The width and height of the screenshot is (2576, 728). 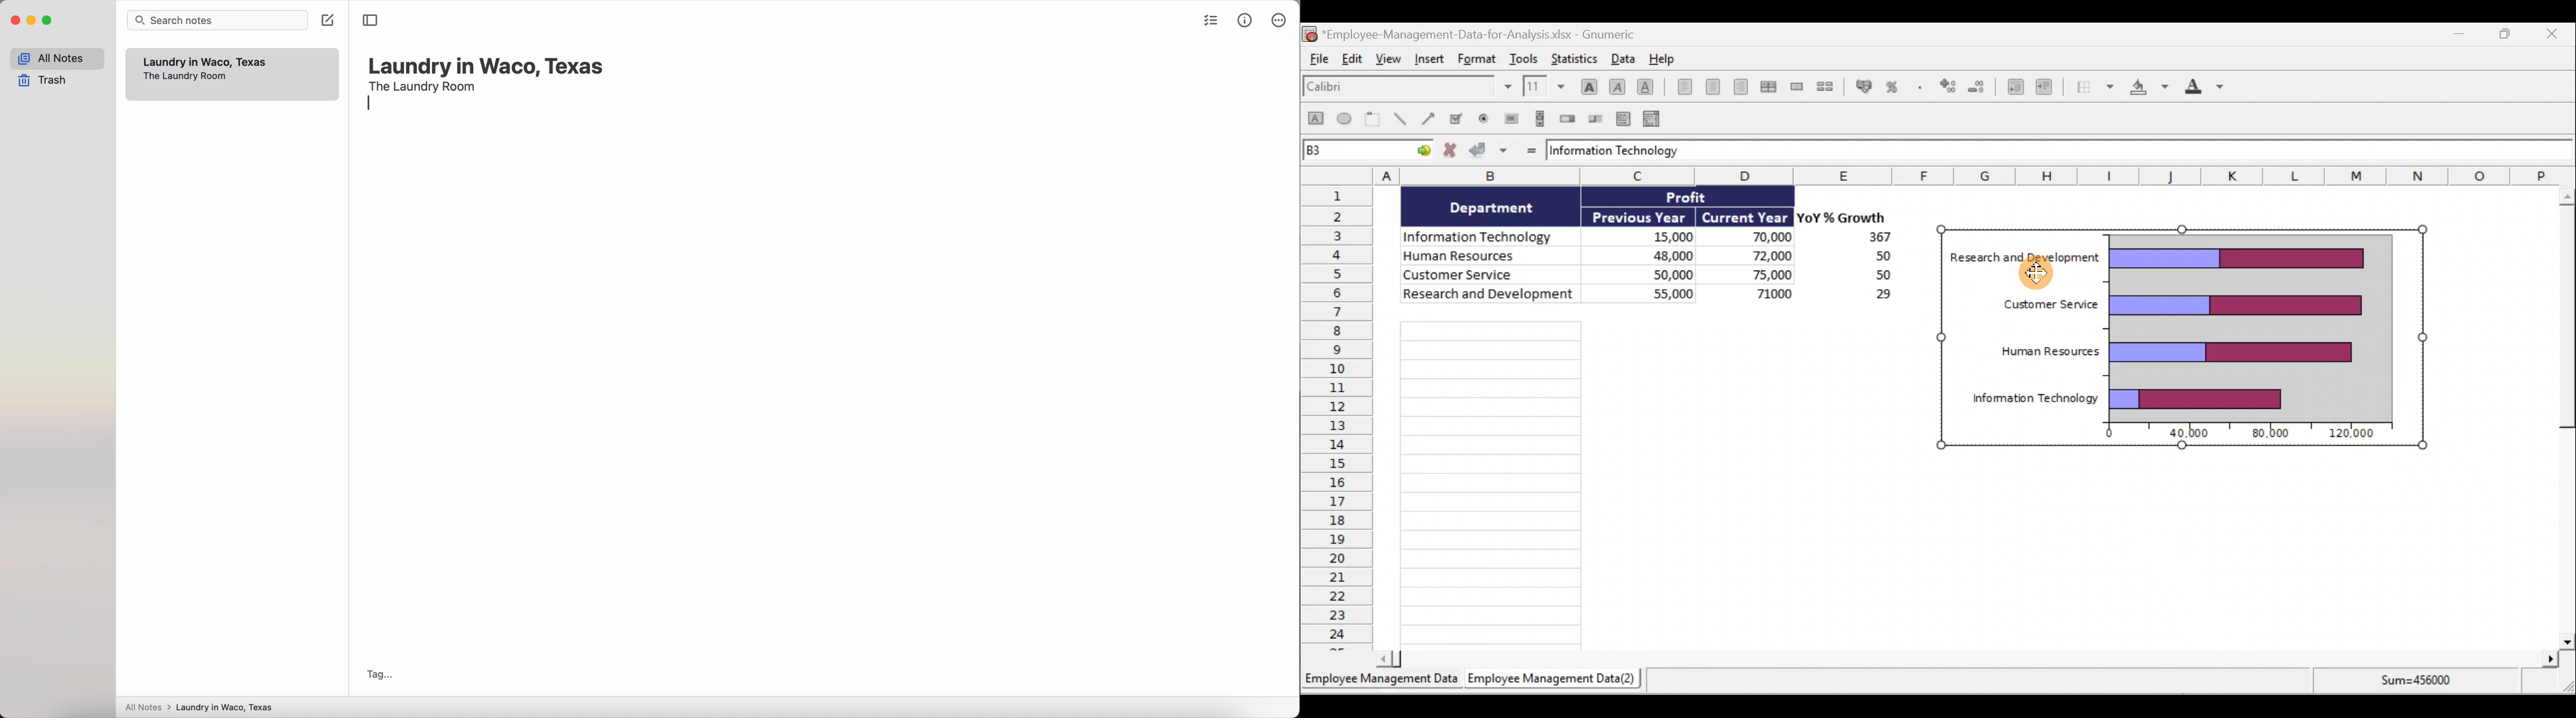 I want to click on all notes, so click(x=57, y=58).